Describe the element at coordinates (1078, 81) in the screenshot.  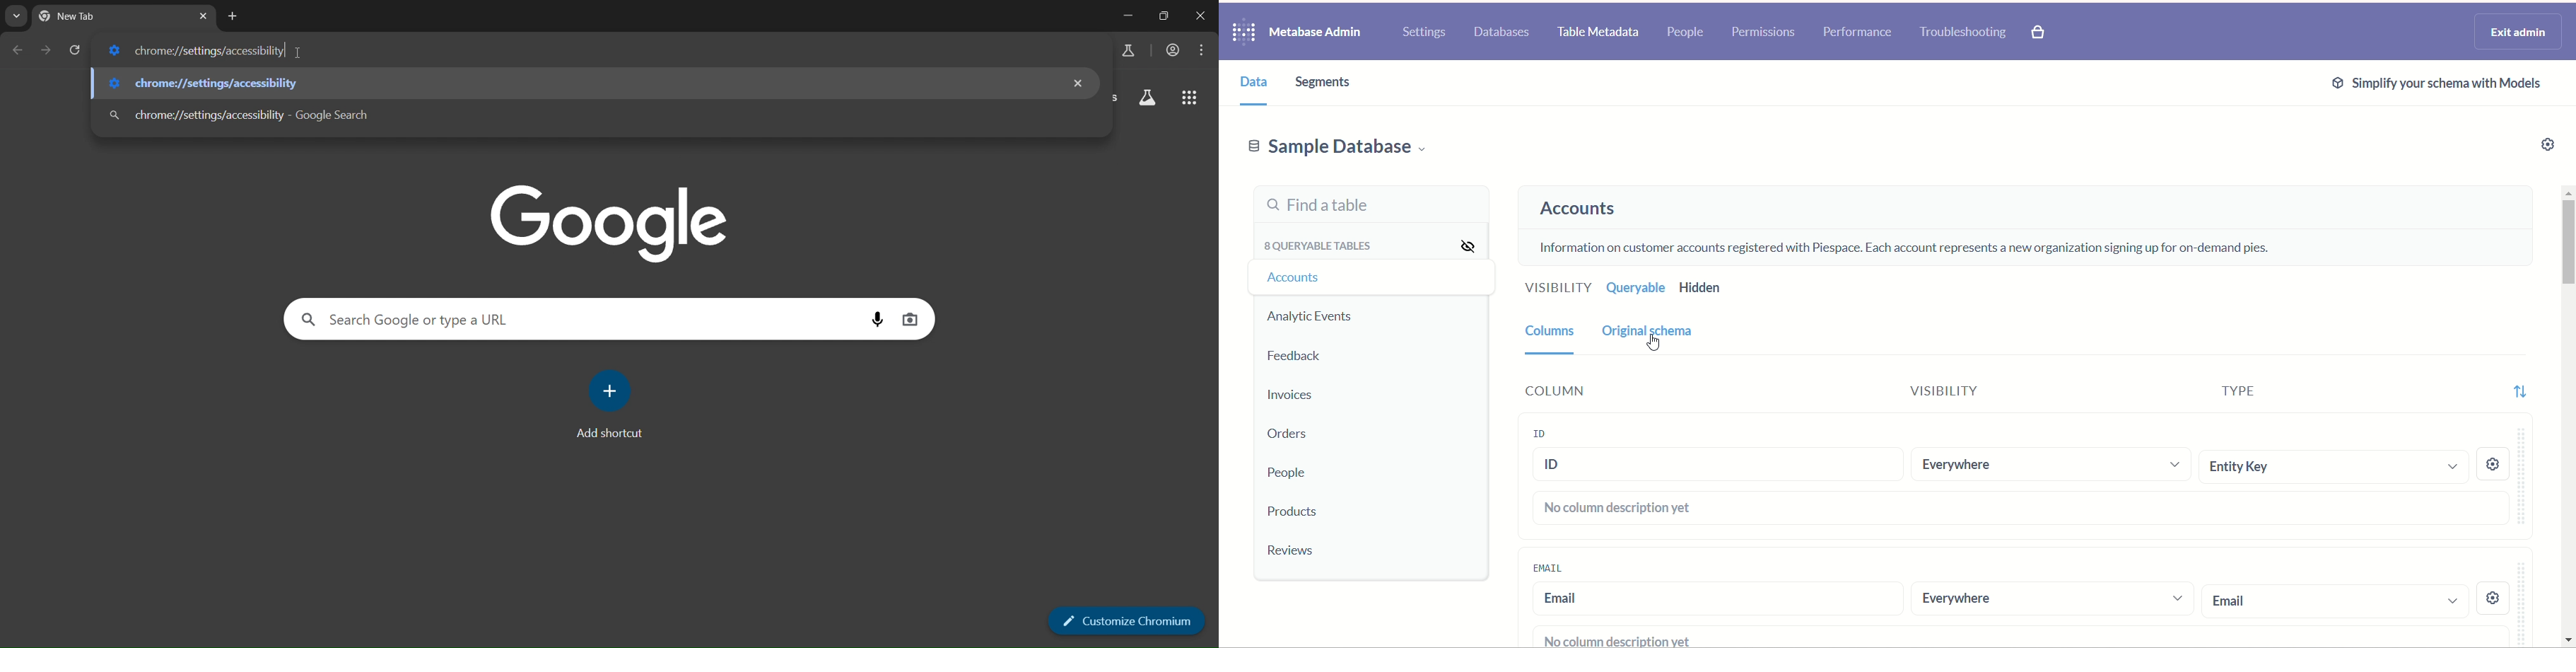
I see `remove` at that location.